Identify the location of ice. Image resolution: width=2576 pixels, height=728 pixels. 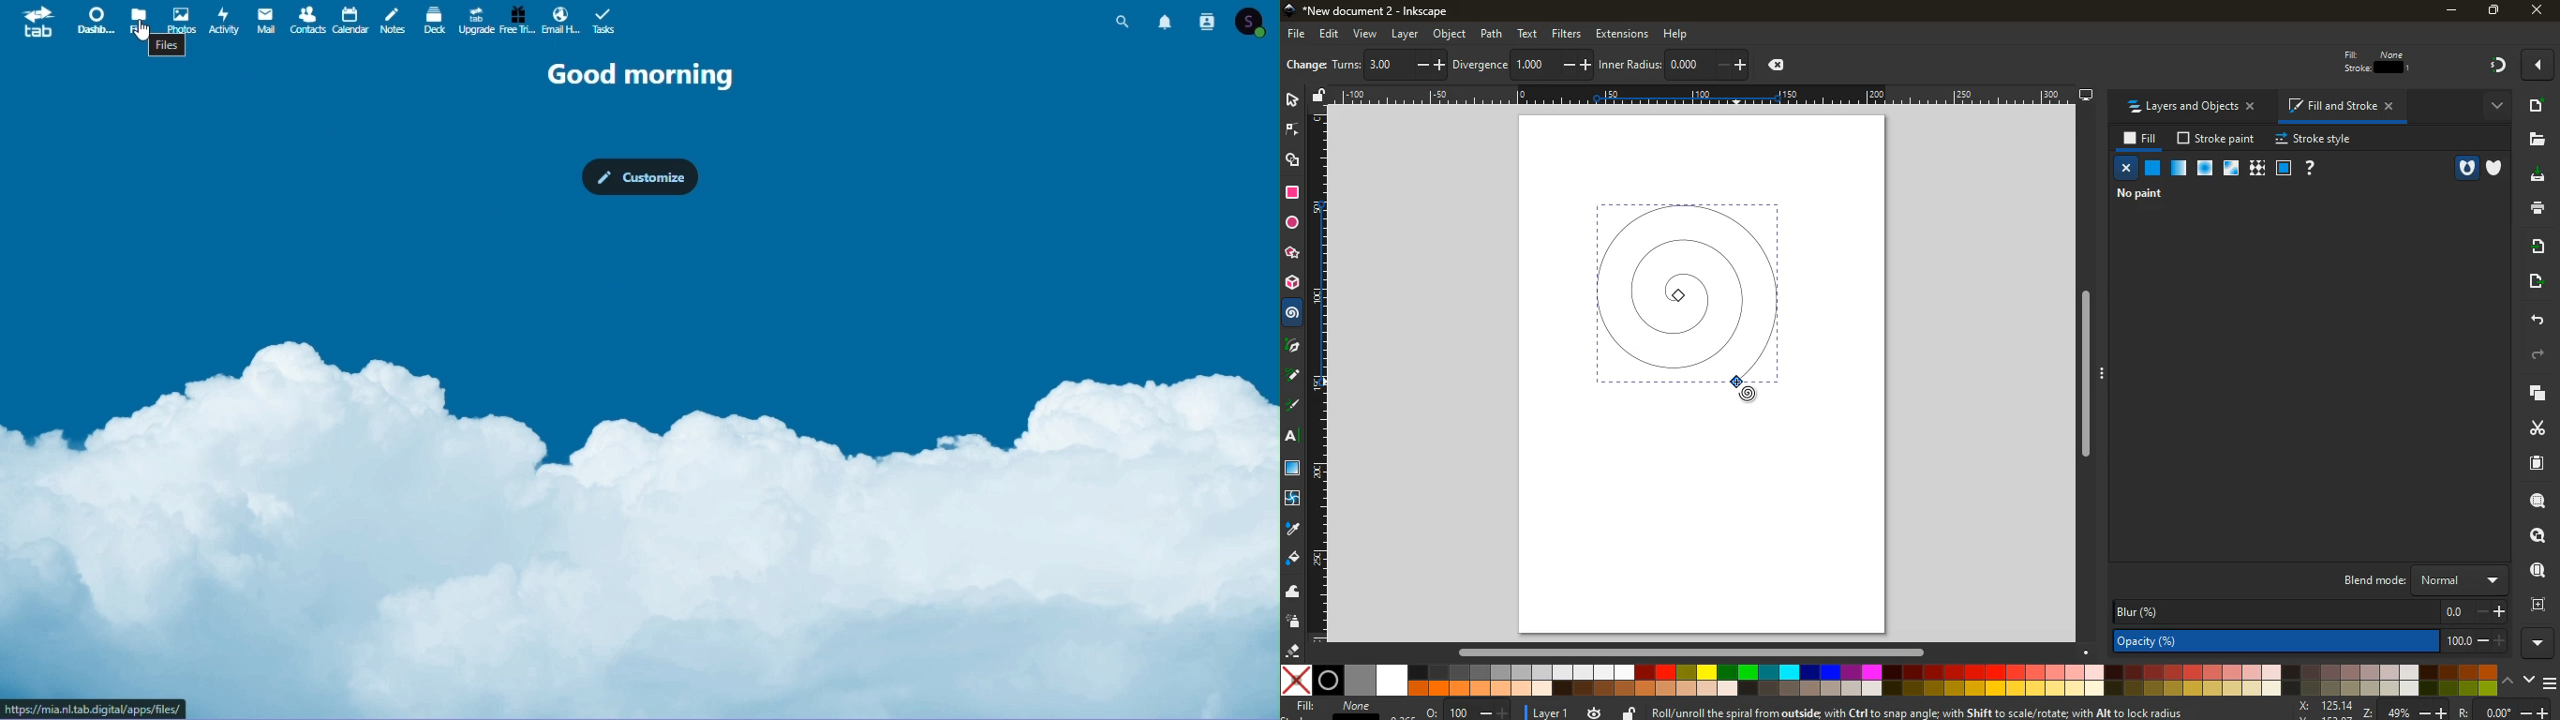
(2202, 169).